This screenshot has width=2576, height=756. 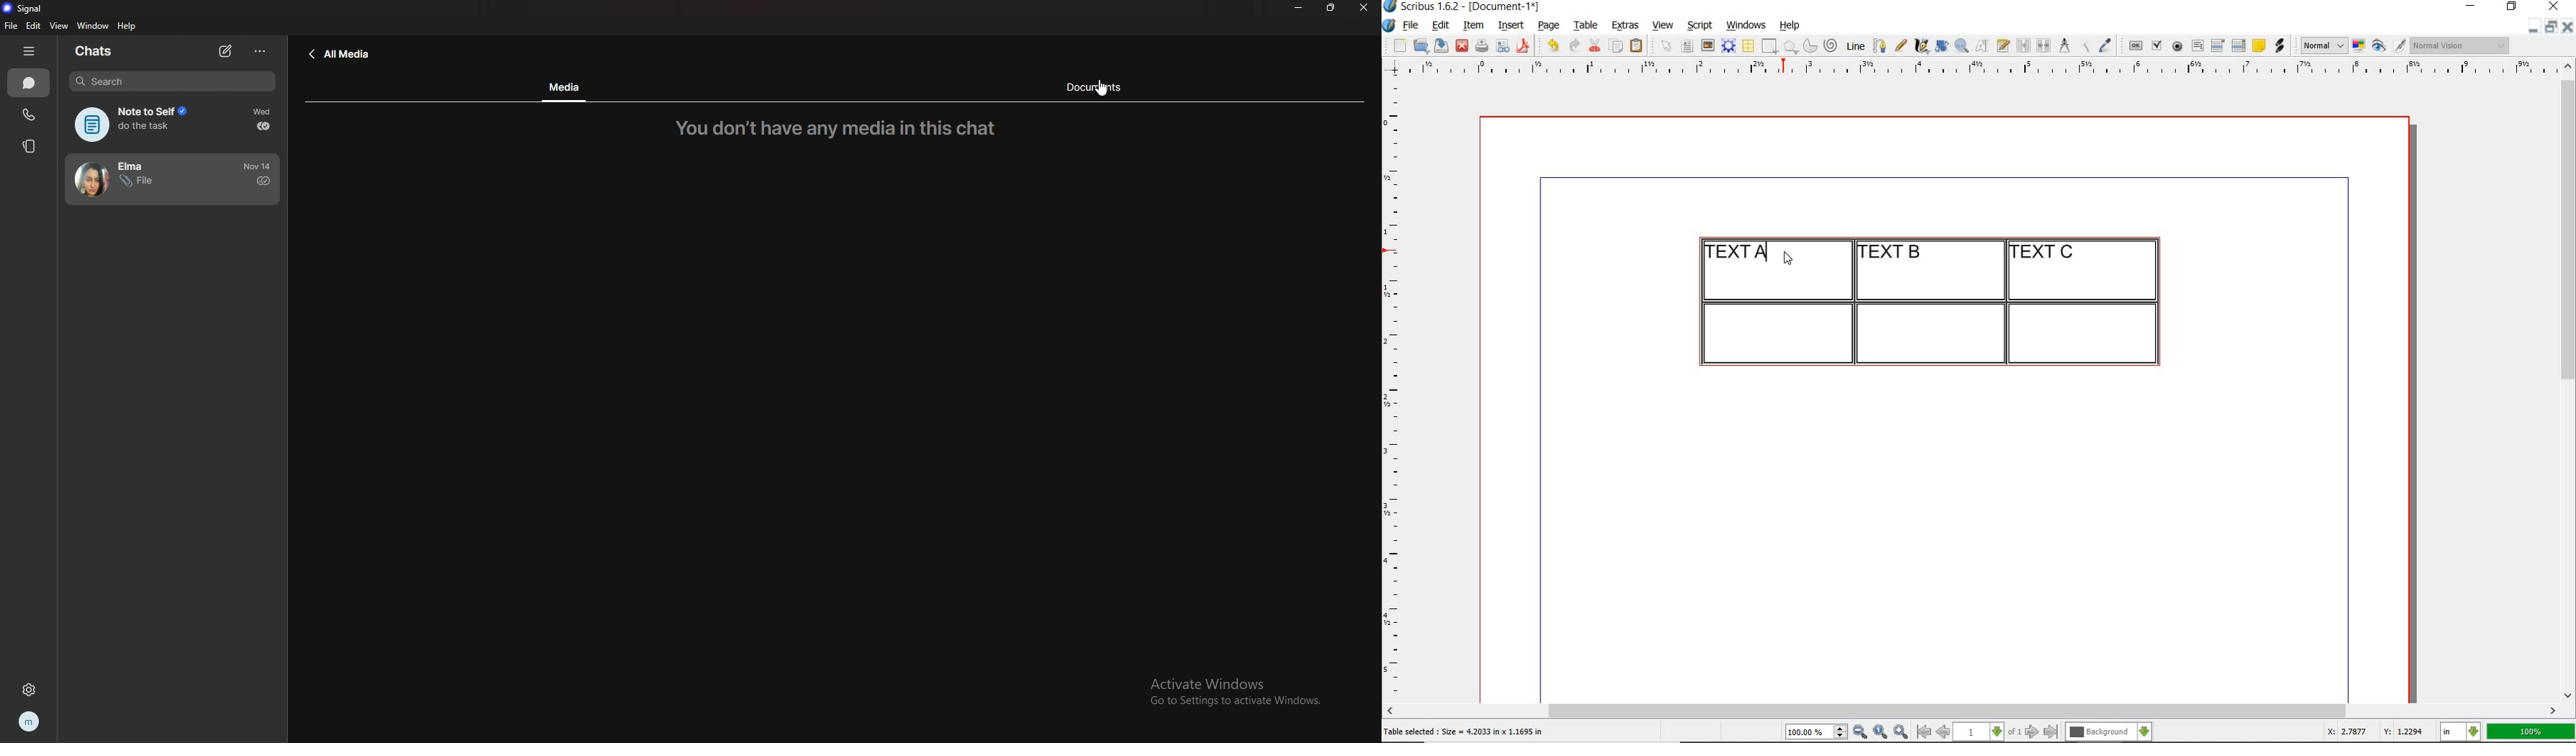 I want to click on new, so click(x=1398, y=46).